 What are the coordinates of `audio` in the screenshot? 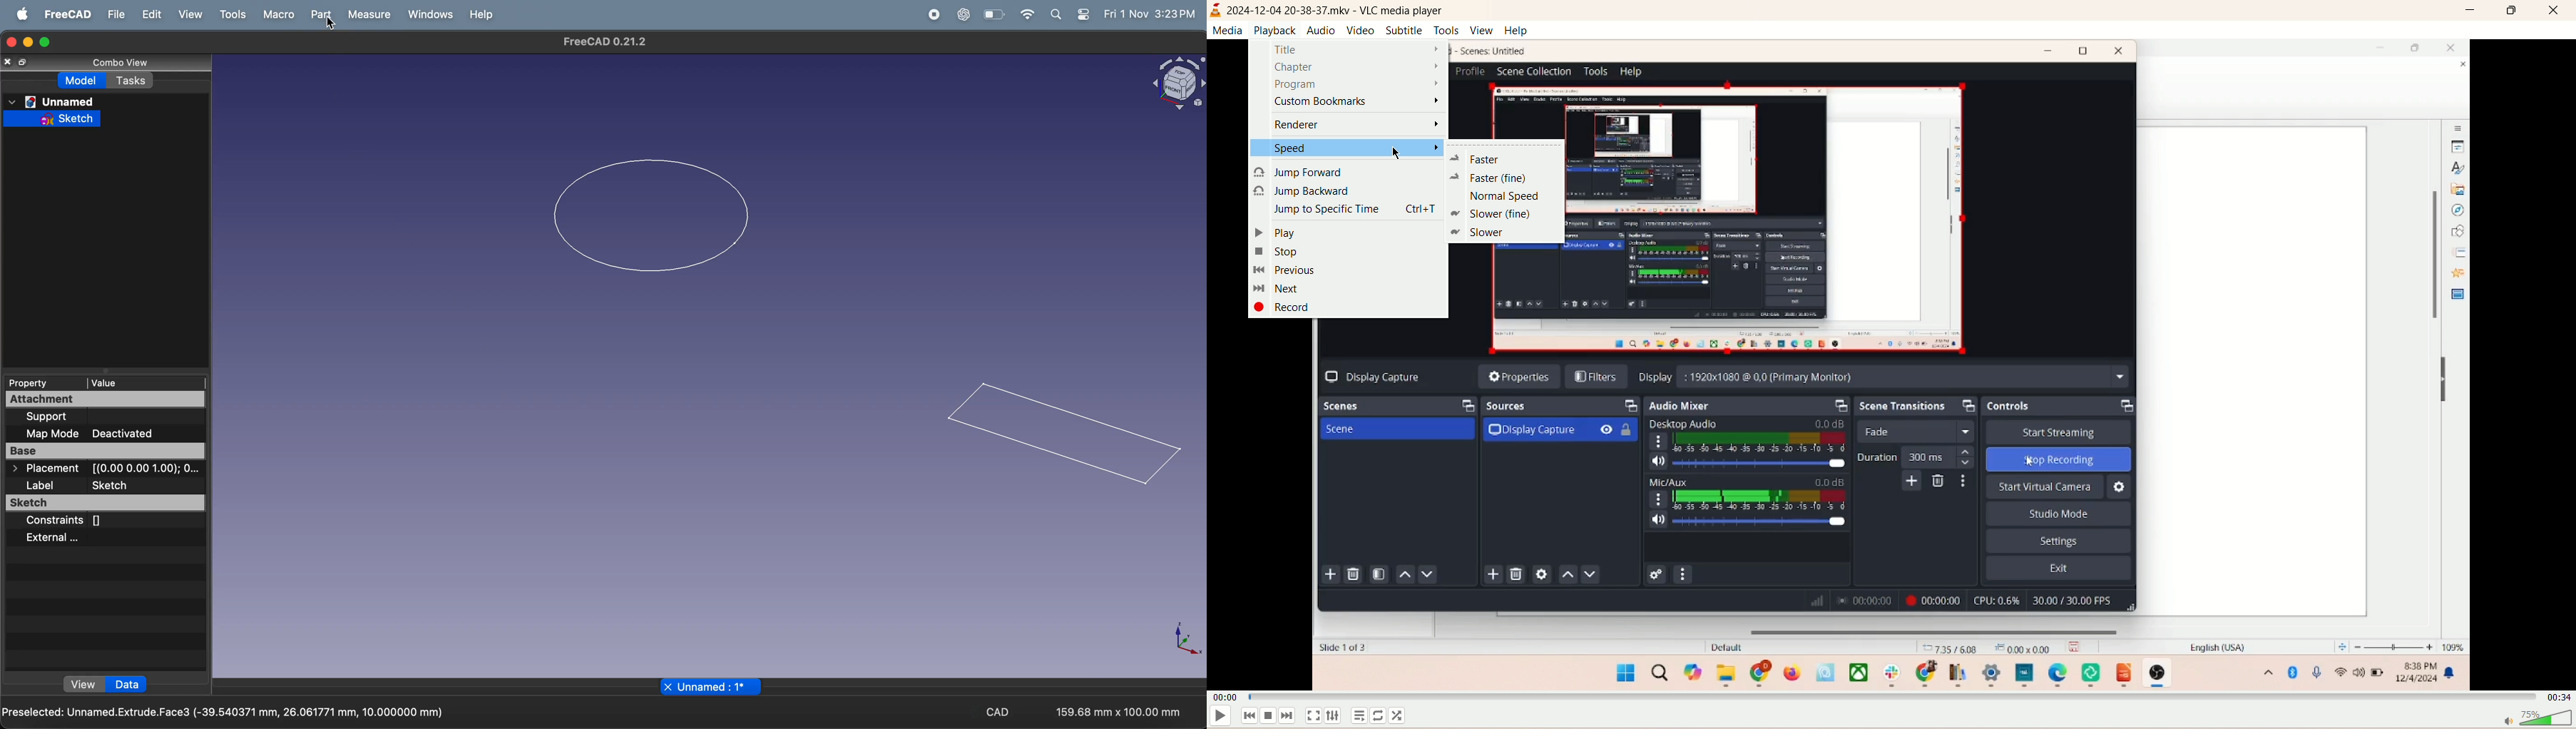 It's located at (1321, 29).